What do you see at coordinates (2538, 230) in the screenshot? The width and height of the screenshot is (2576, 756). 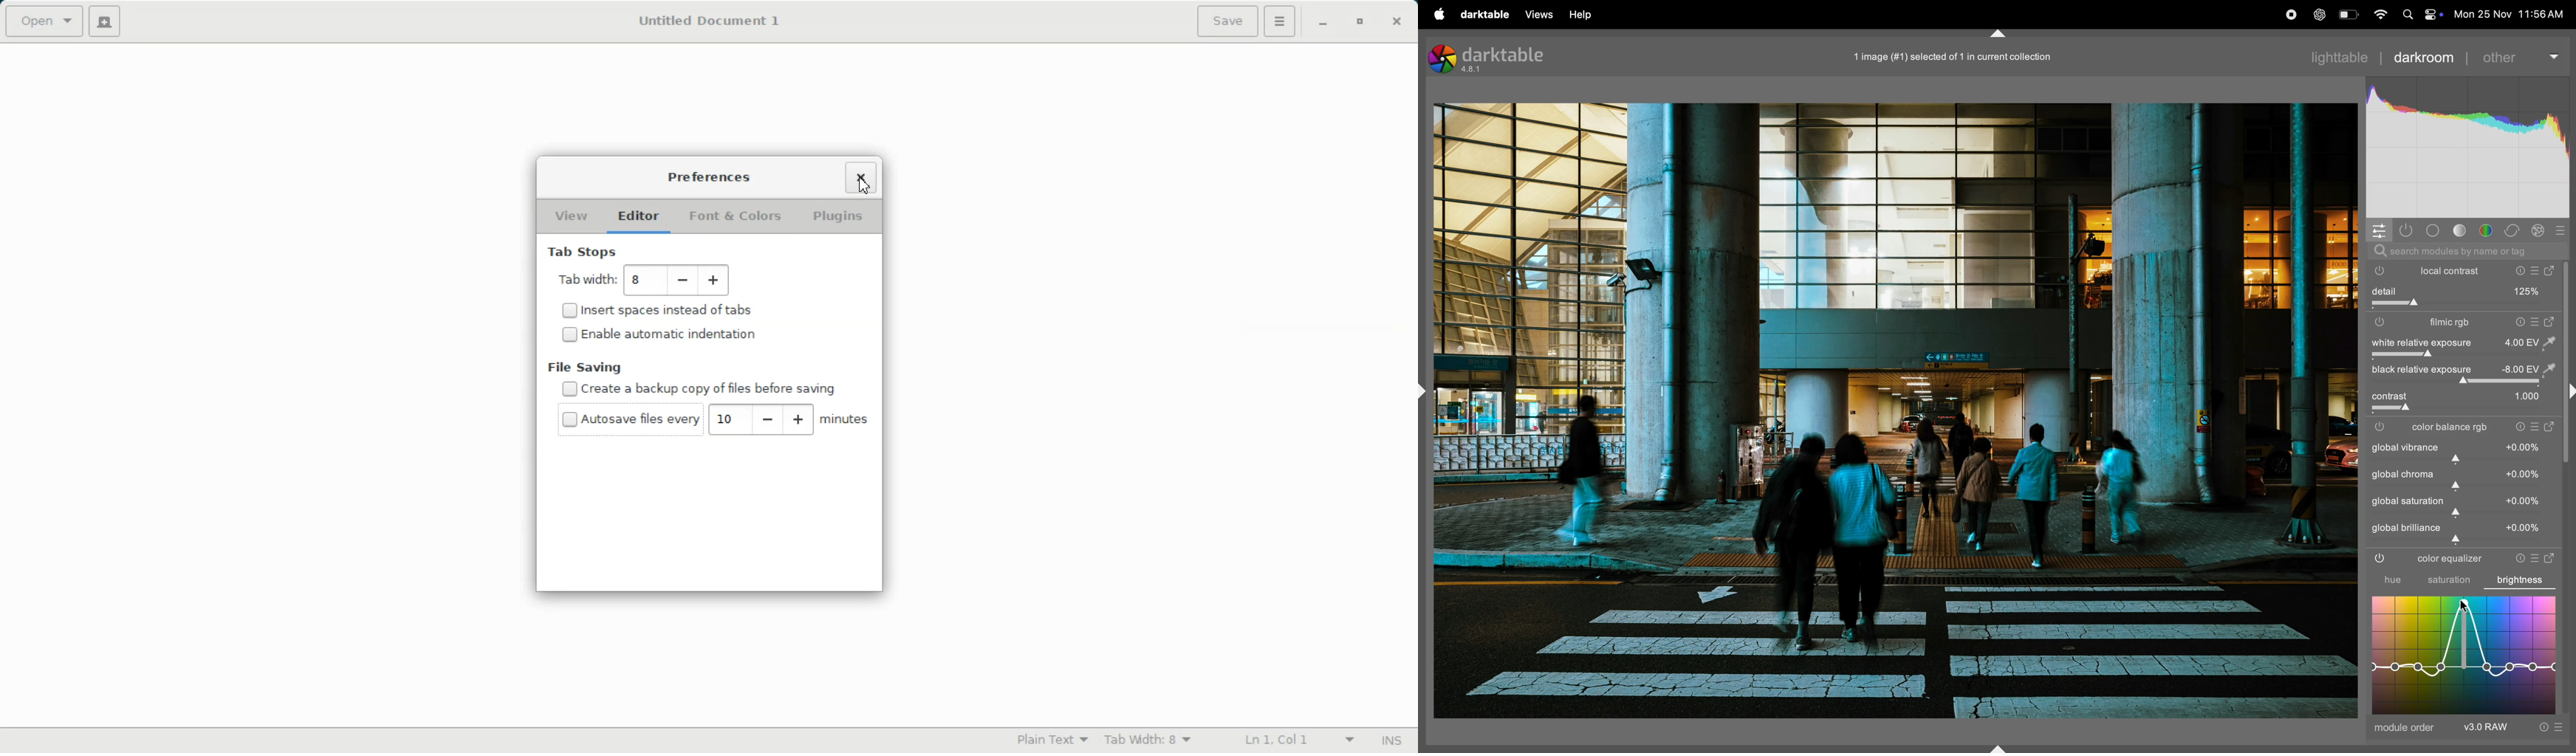 I see `effect` at bounding box center [2538, 230].